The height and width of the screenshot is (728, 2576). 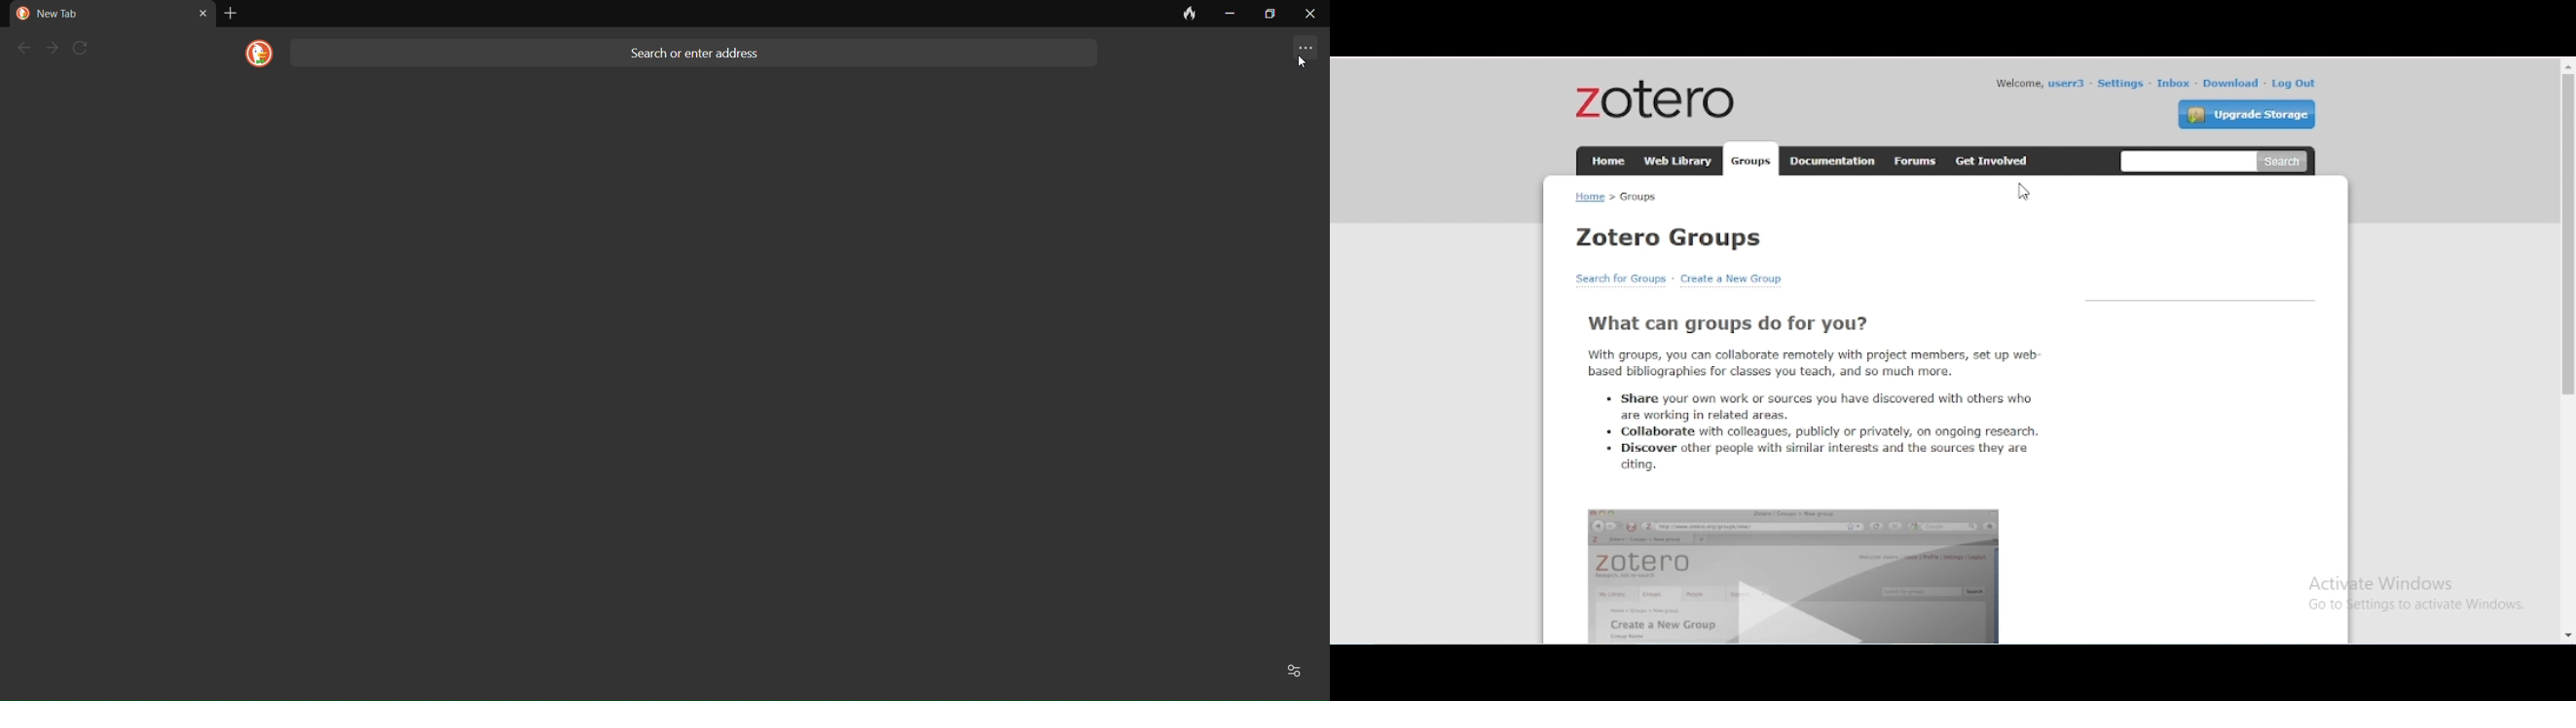 What do you see at coordinates (1916, 161) in the screenshot?
I see `forums` at bounding box center [1916, 161].